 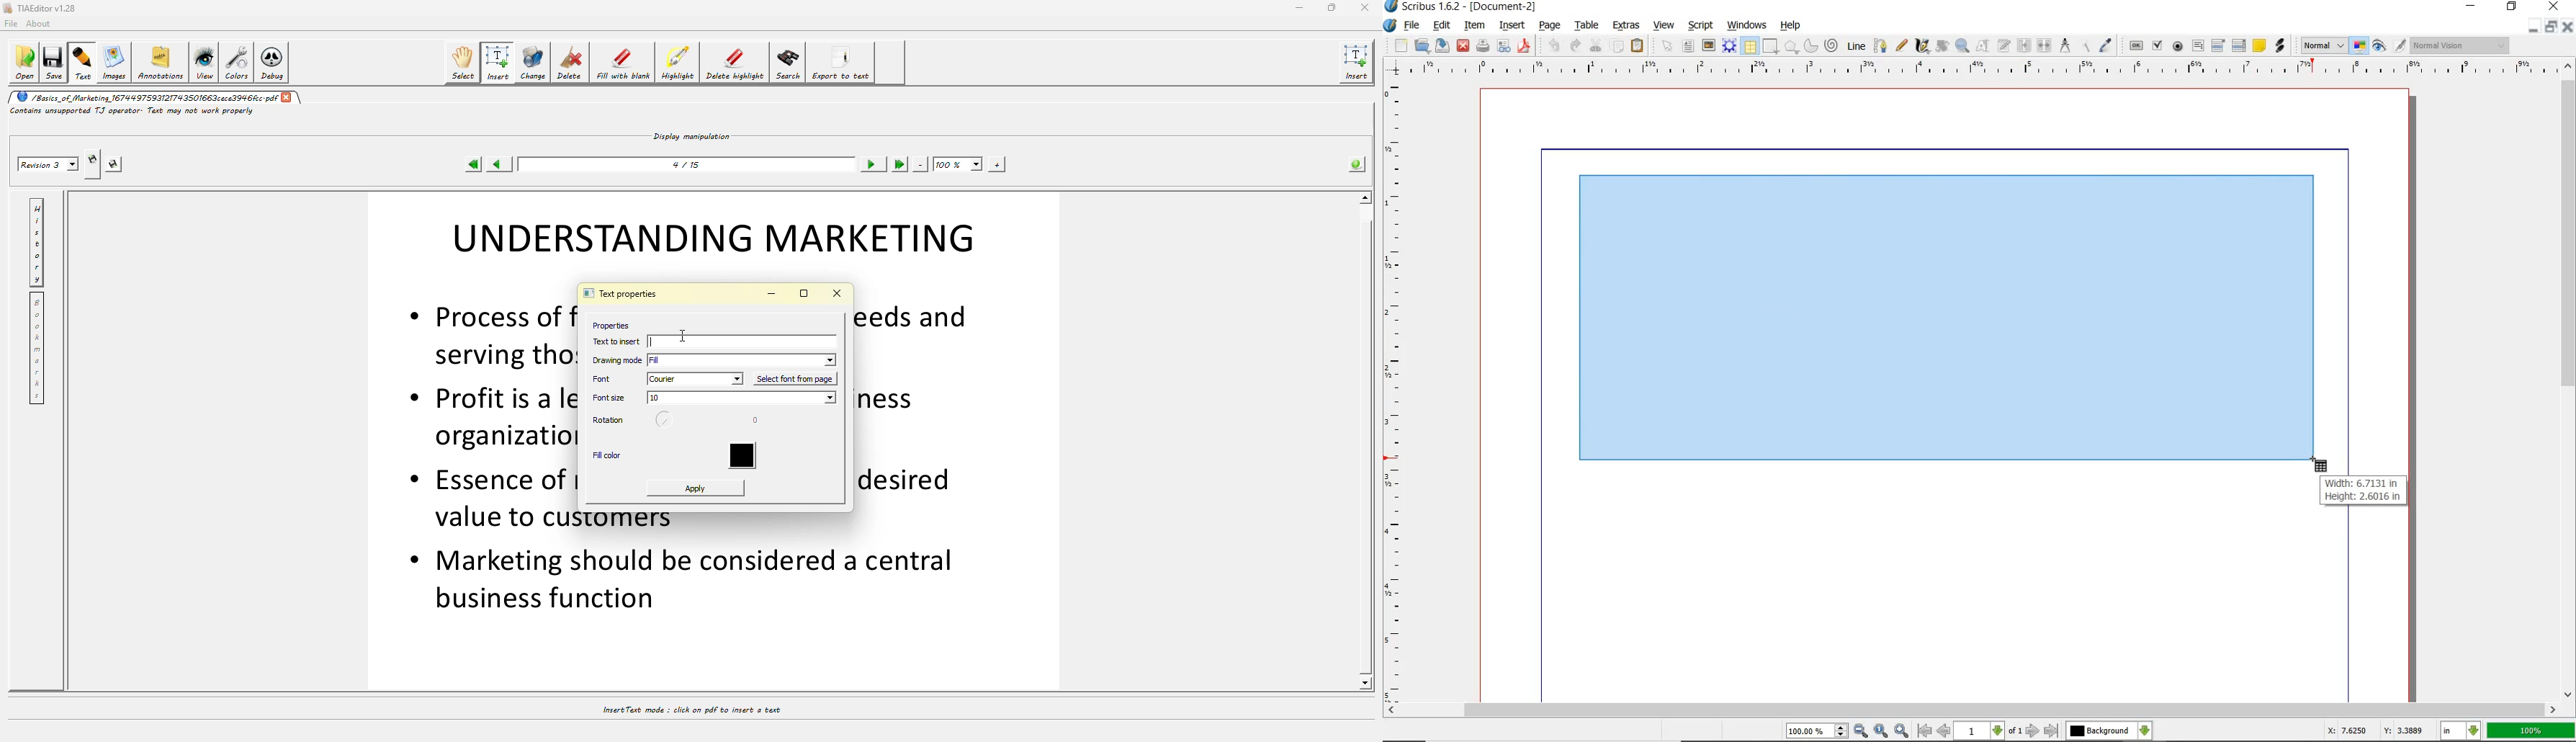 What do you see at coordinates (2219, 45) in the screenshot?
I see `pdf combo box` at bounding box center [2219, 45].